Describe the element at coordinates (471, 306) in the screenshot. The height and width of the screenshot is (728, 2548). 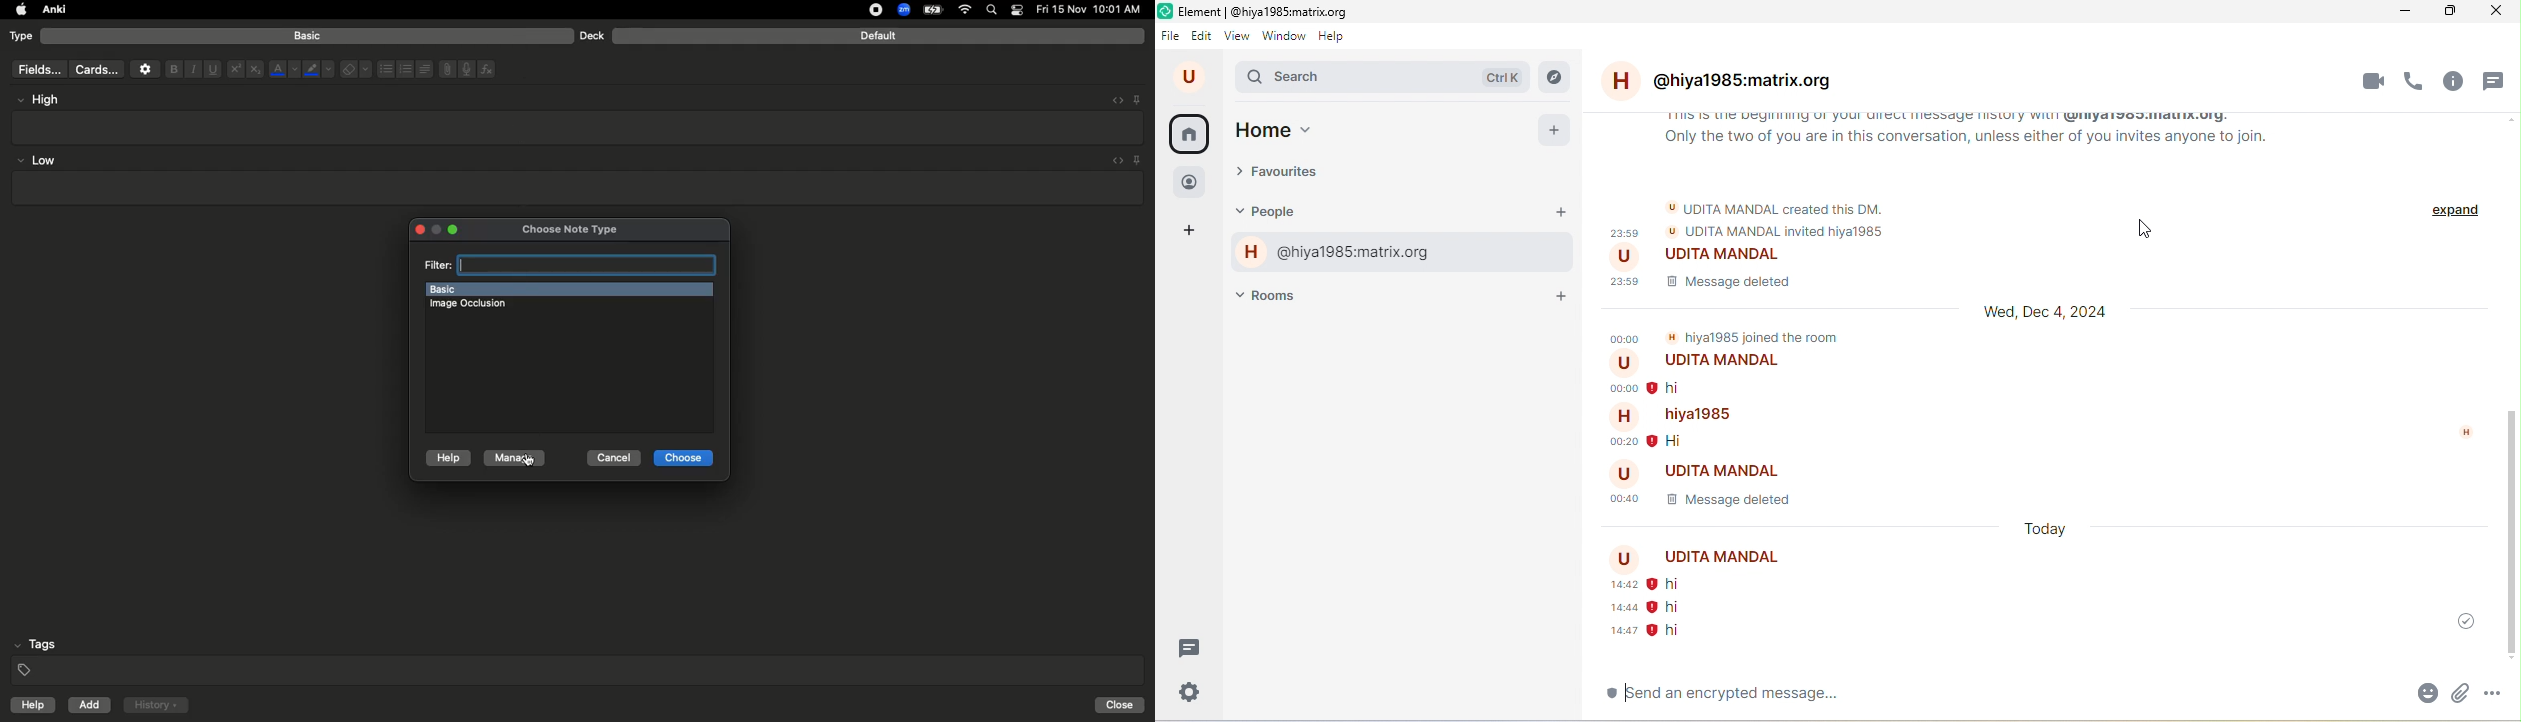
I see `Image occlusion` at that location.